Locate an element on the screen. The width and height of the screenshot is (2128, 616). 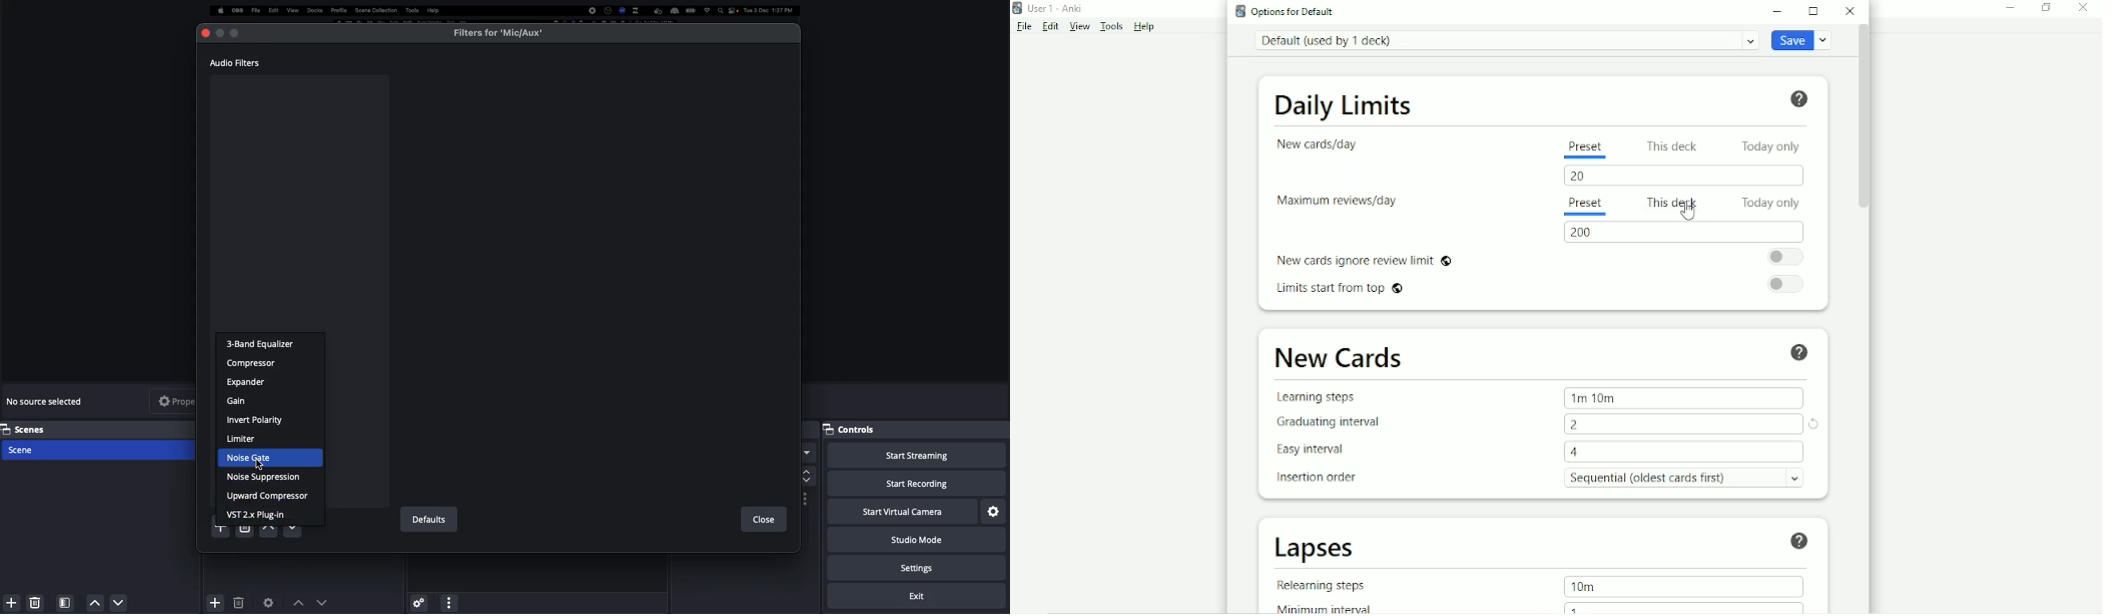
Insertion order is located at coordinates (1323, 478).